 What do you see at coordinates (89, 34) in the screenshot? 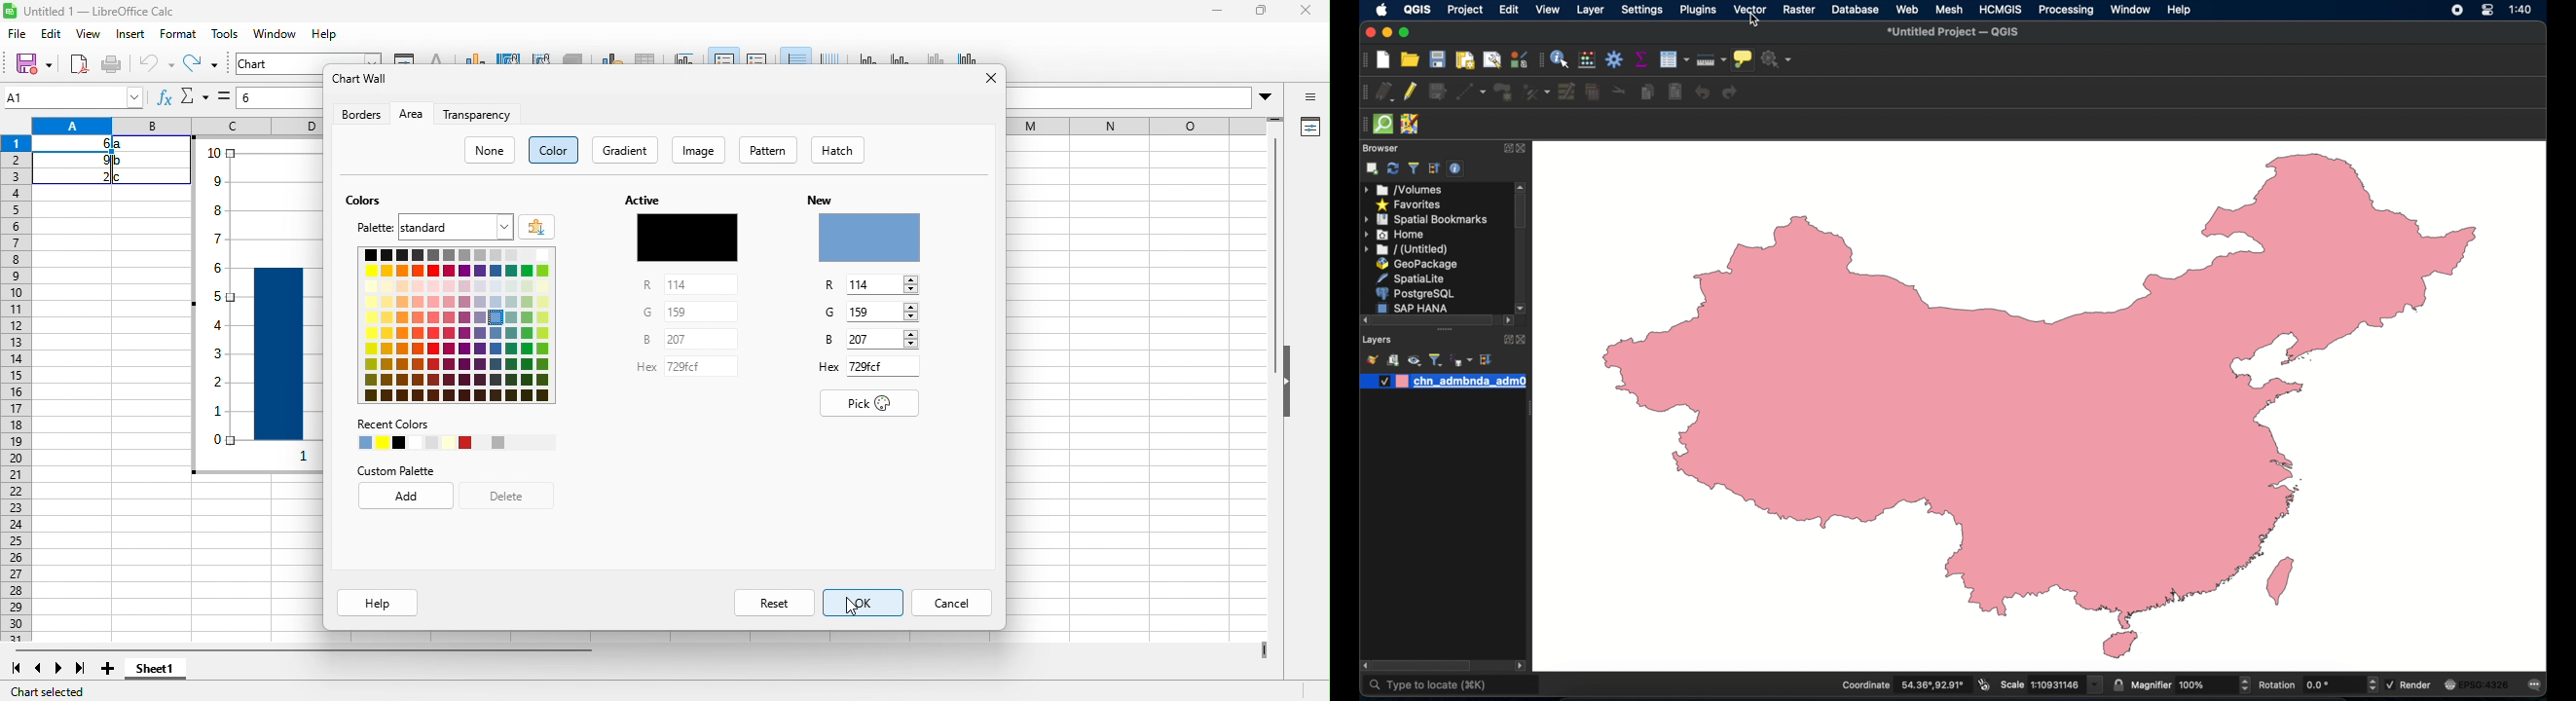
I see `view` at bounding box center [89, 34].